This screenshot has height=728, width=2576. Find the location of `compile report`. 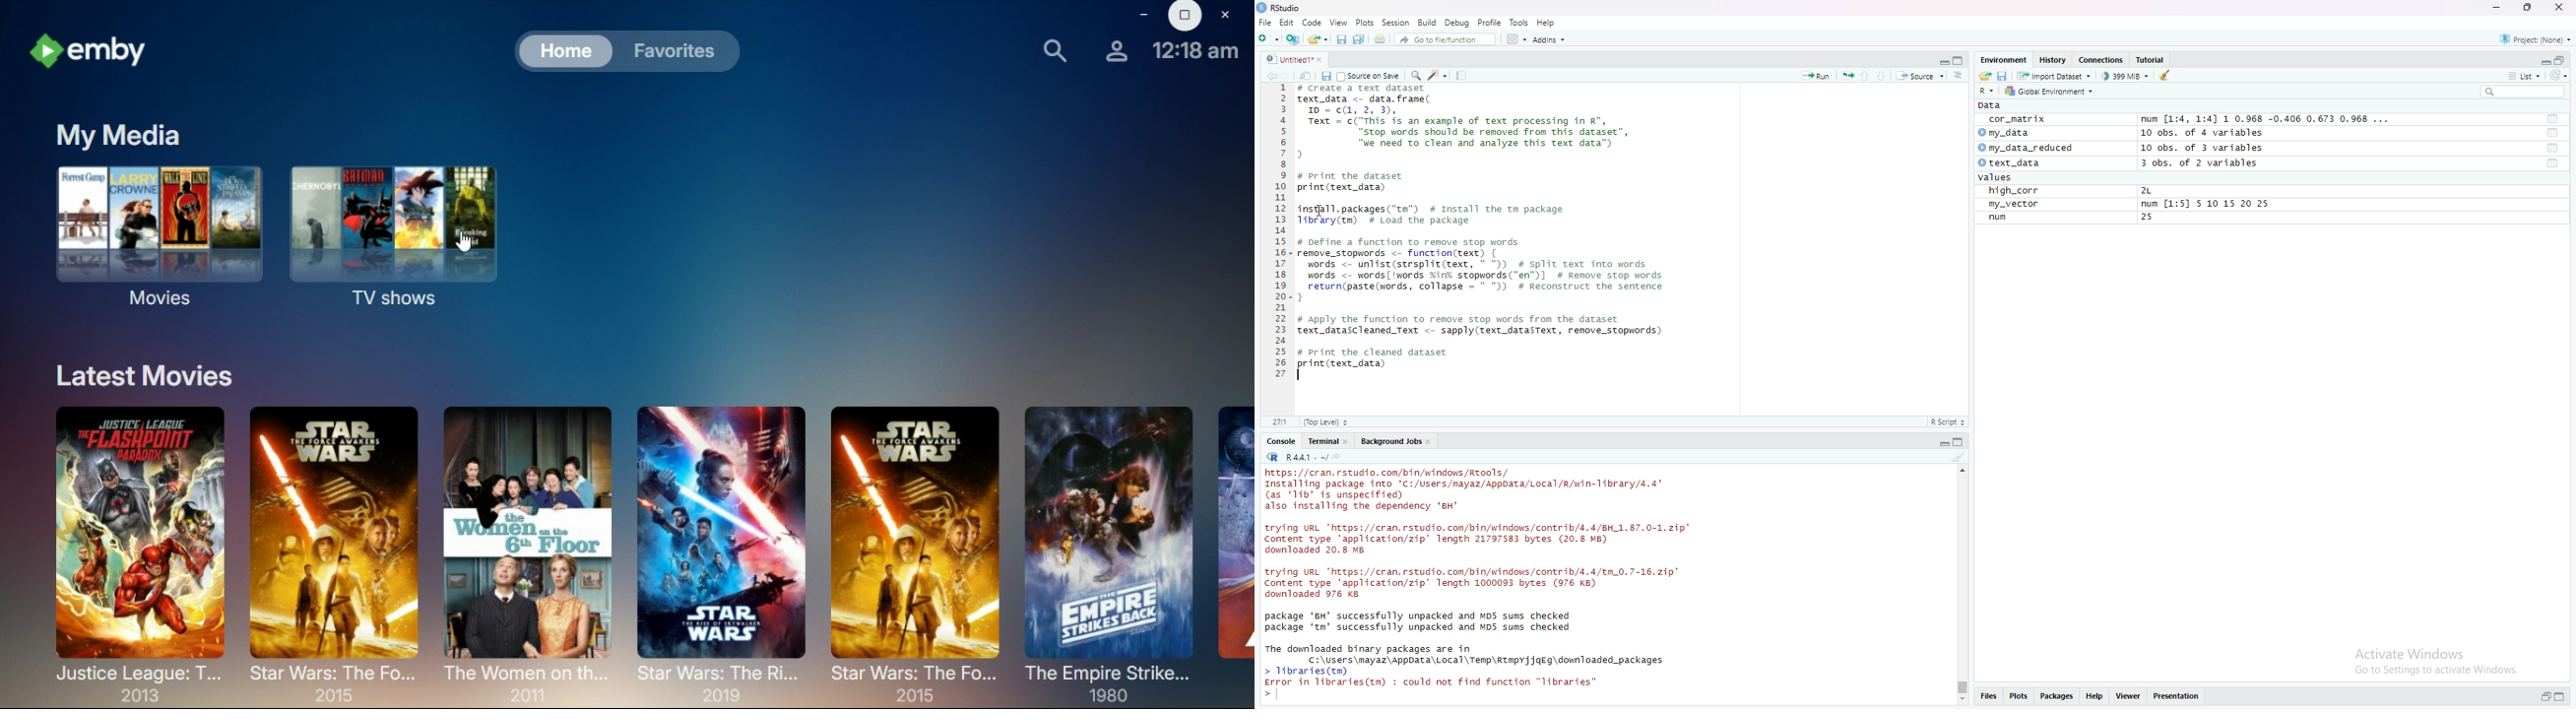

compile report is located at coordinates (1463, 74).